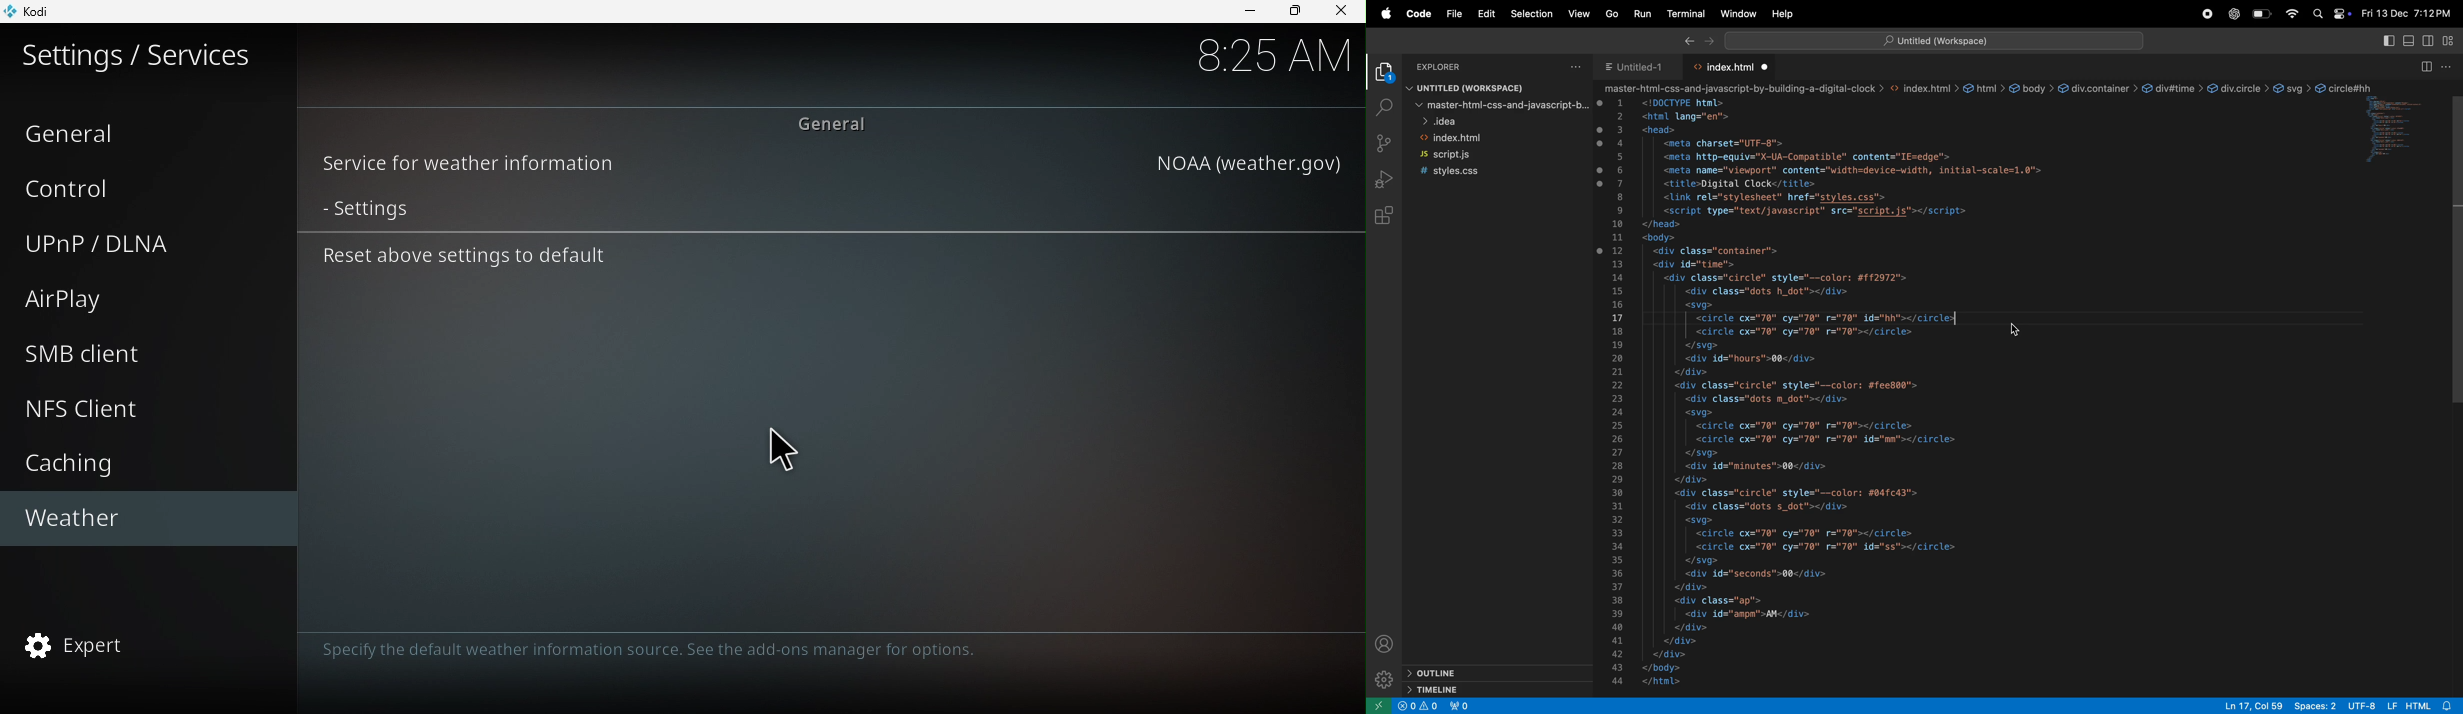  Describe the element at coordinates (145, 642) in the screenshot. I see `Expert` at that location.